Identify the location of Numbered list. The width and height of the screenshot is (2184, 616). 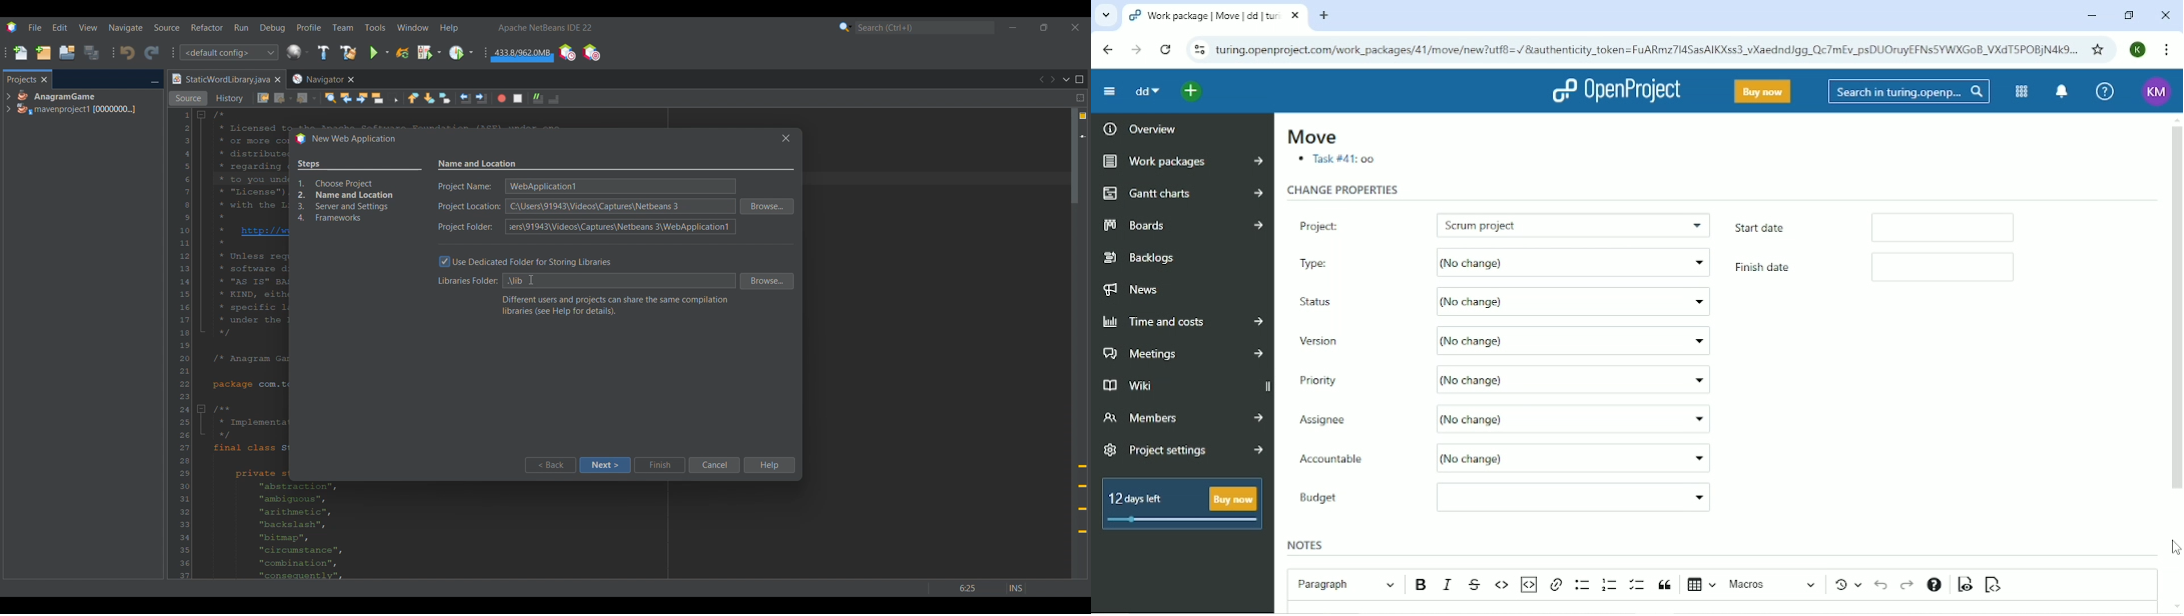
(1610, 584).